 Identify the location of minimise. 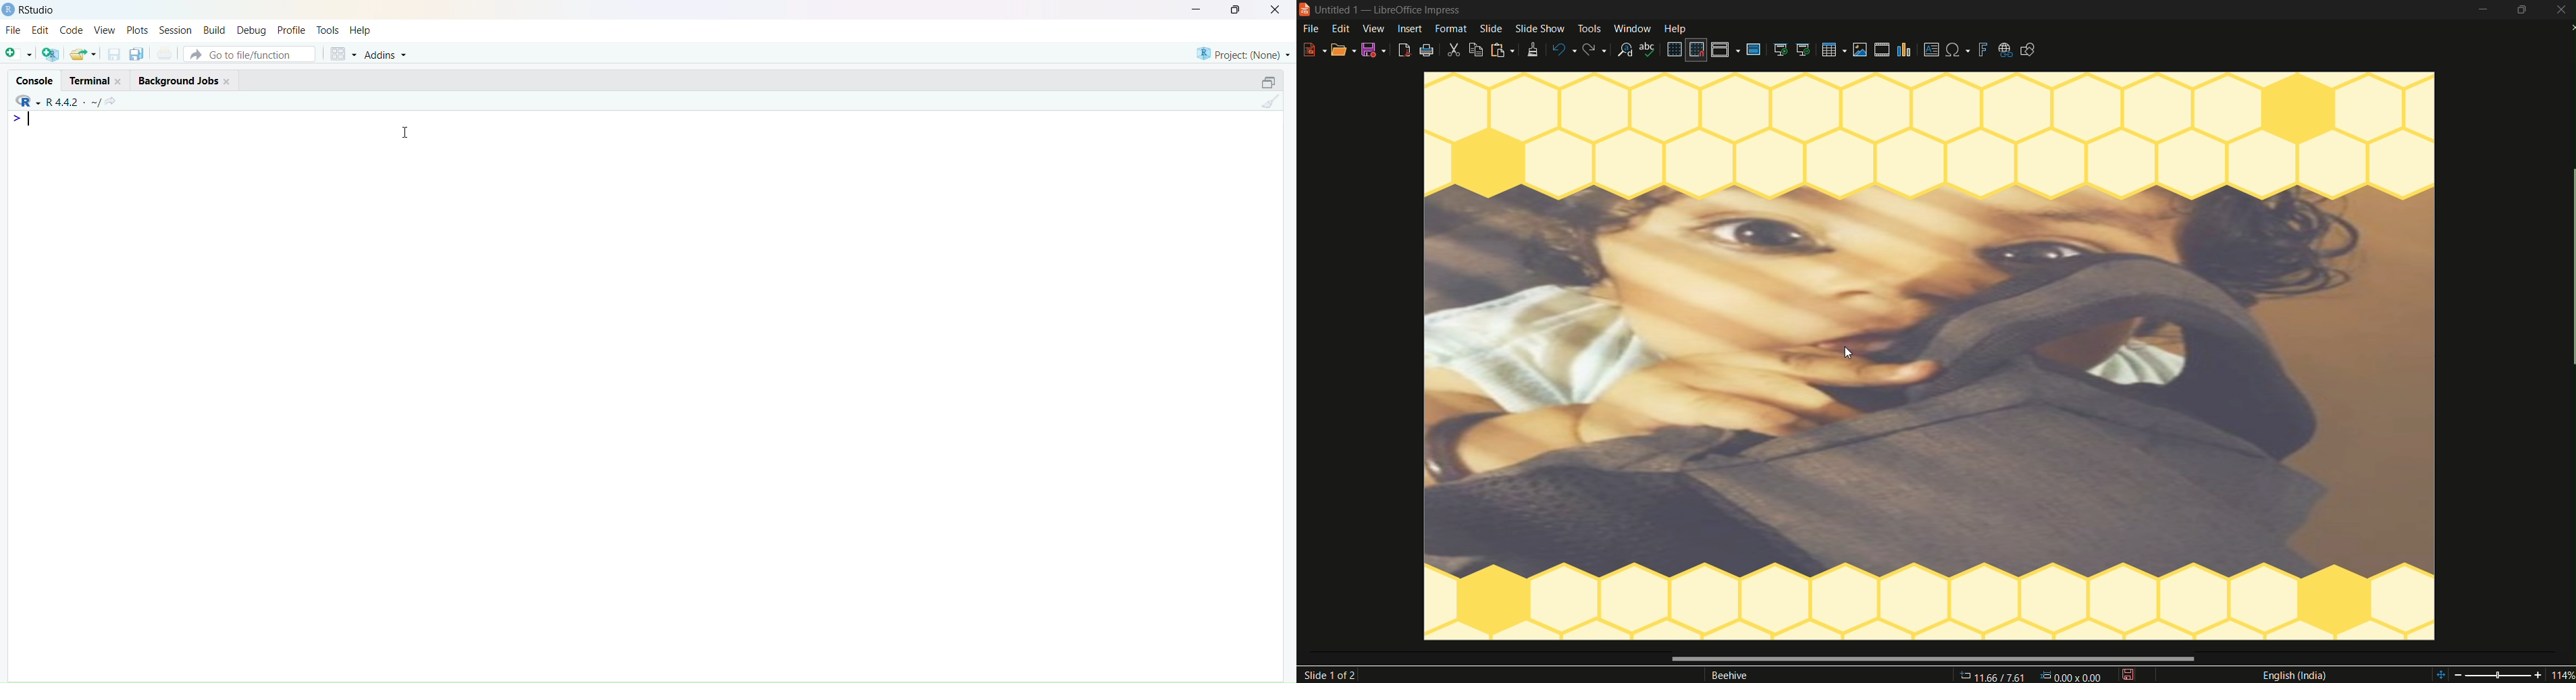
(1197, 9).